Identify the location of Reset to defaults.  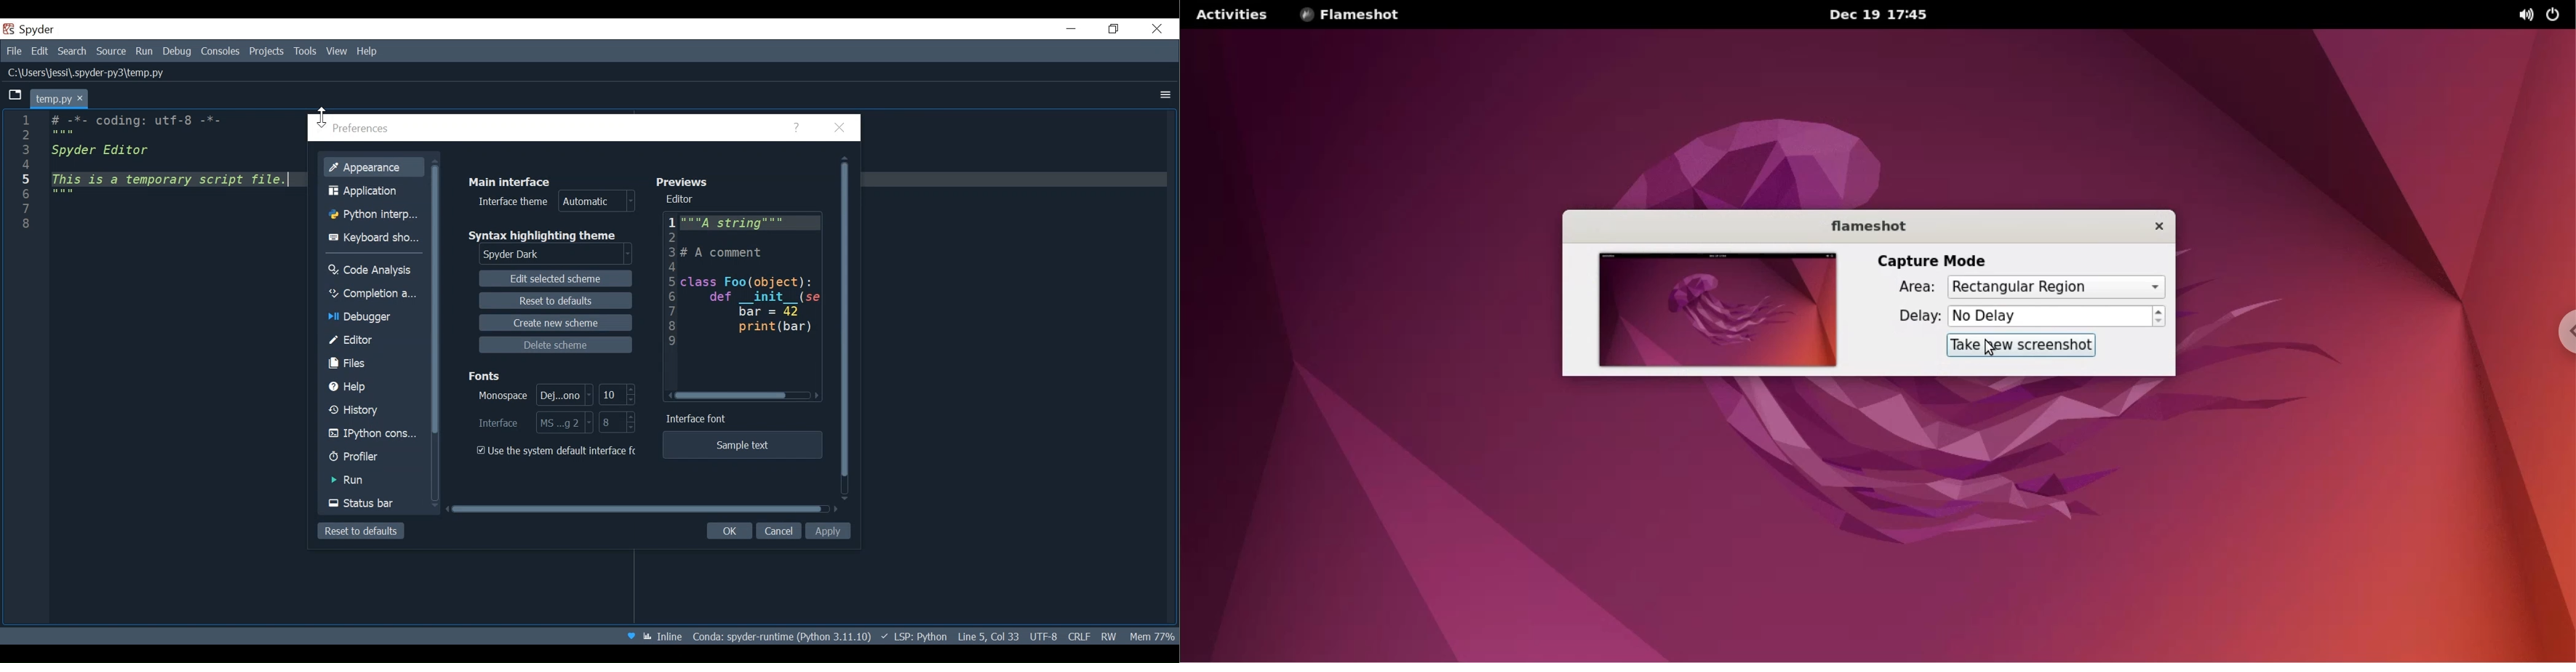
(555, 300).